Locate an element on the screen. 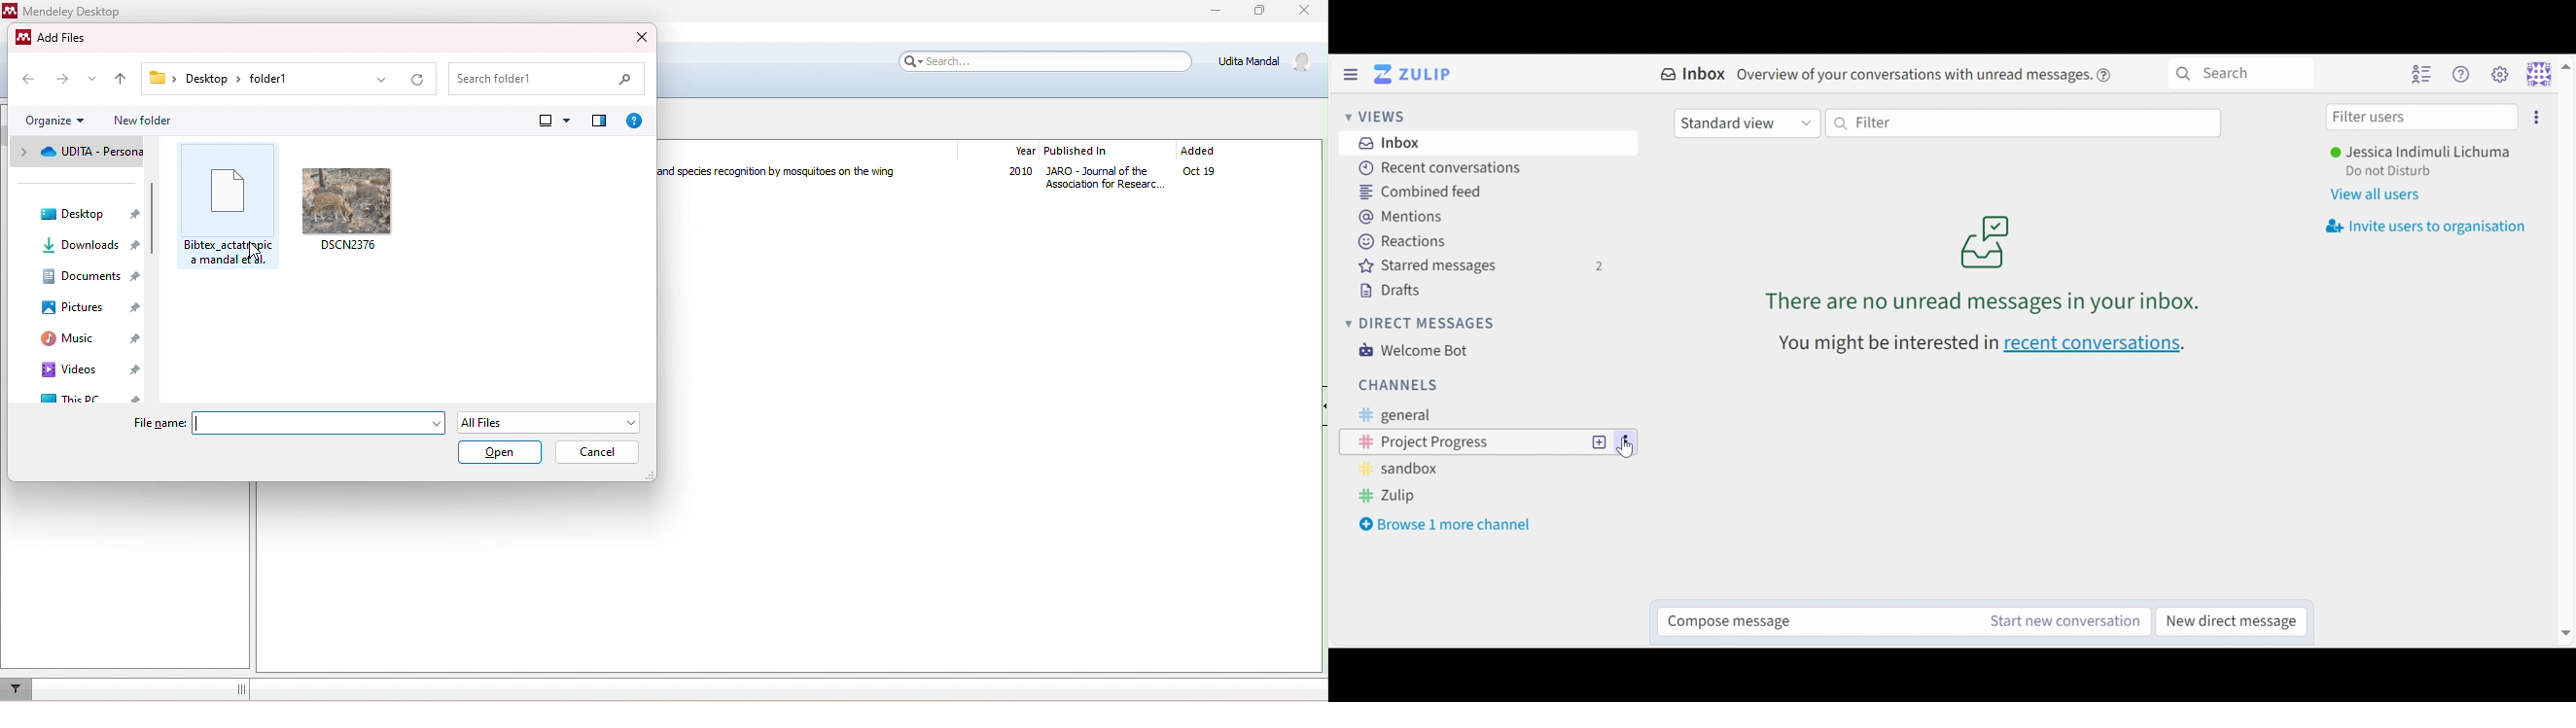 Image resolution: width=2576 pixels, height=728 pixels. minimize  is located at coordinates (1214, 12).